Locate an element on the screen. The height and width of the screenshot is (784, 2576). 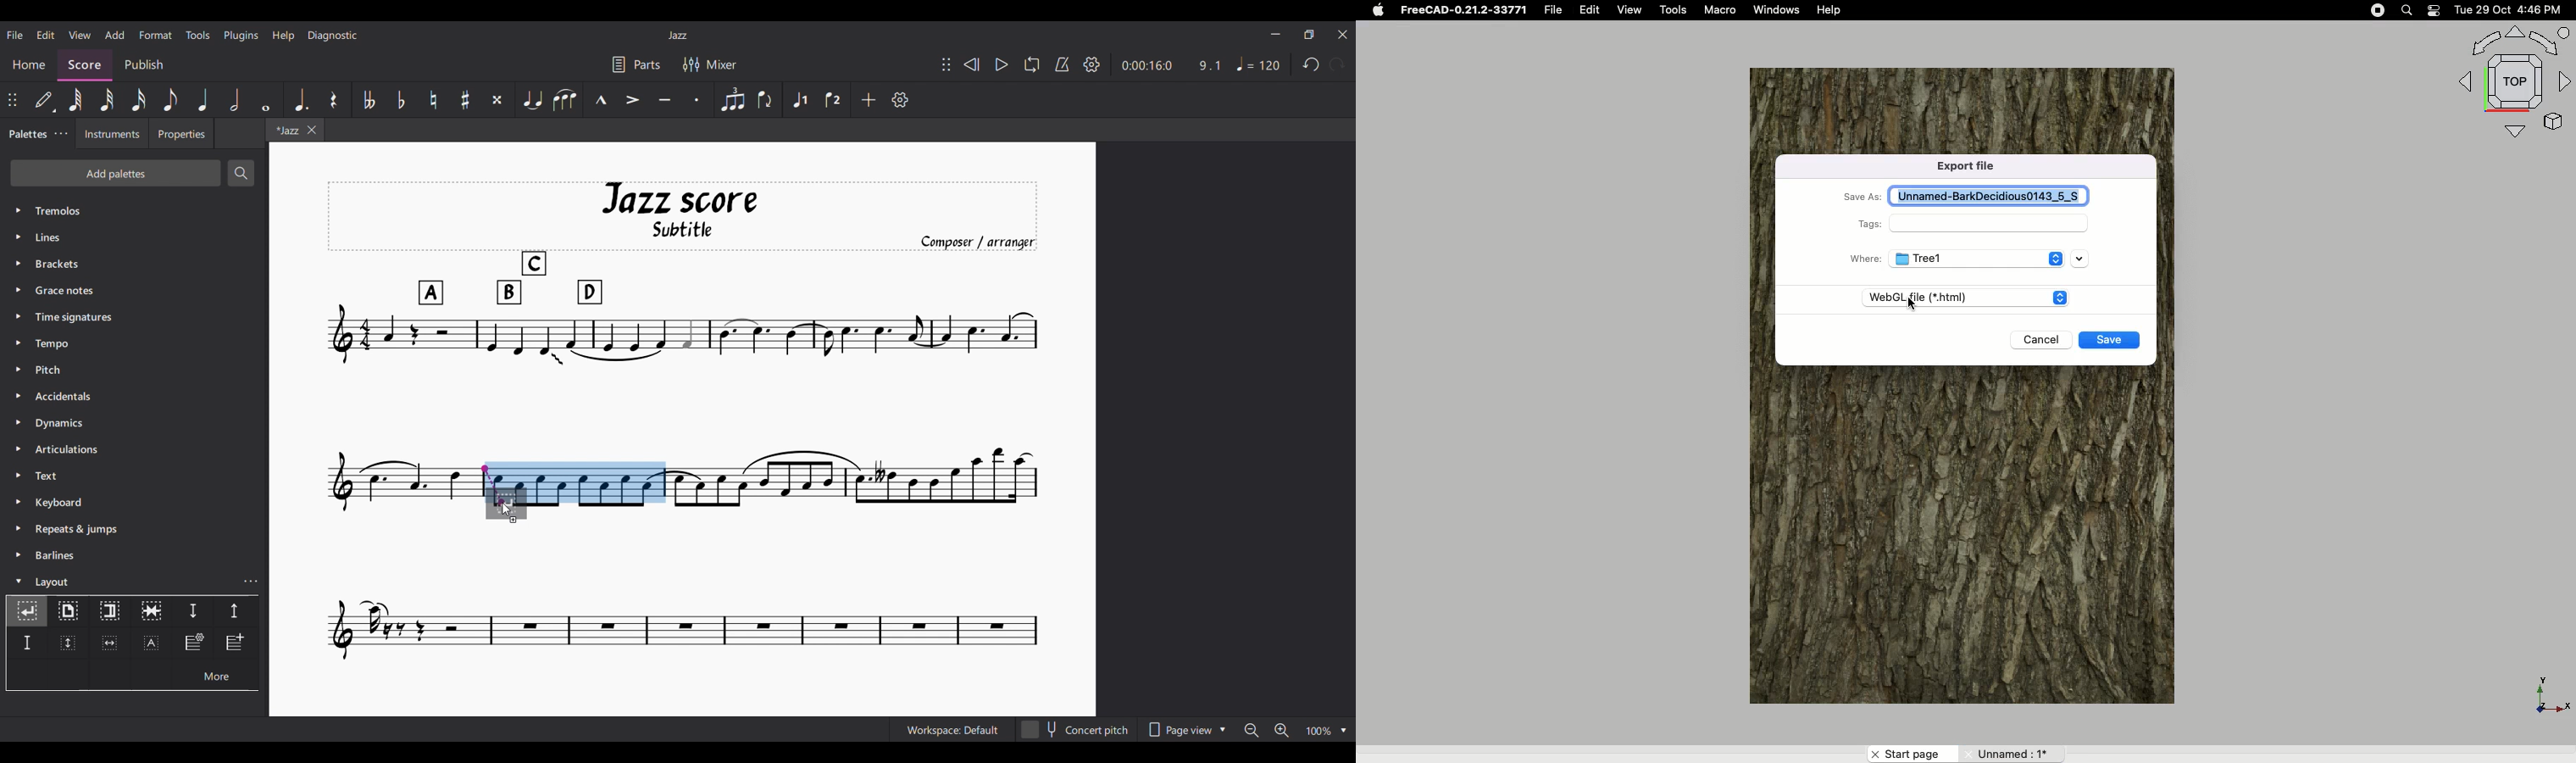
Save as is located at coordinates (1863, 196).